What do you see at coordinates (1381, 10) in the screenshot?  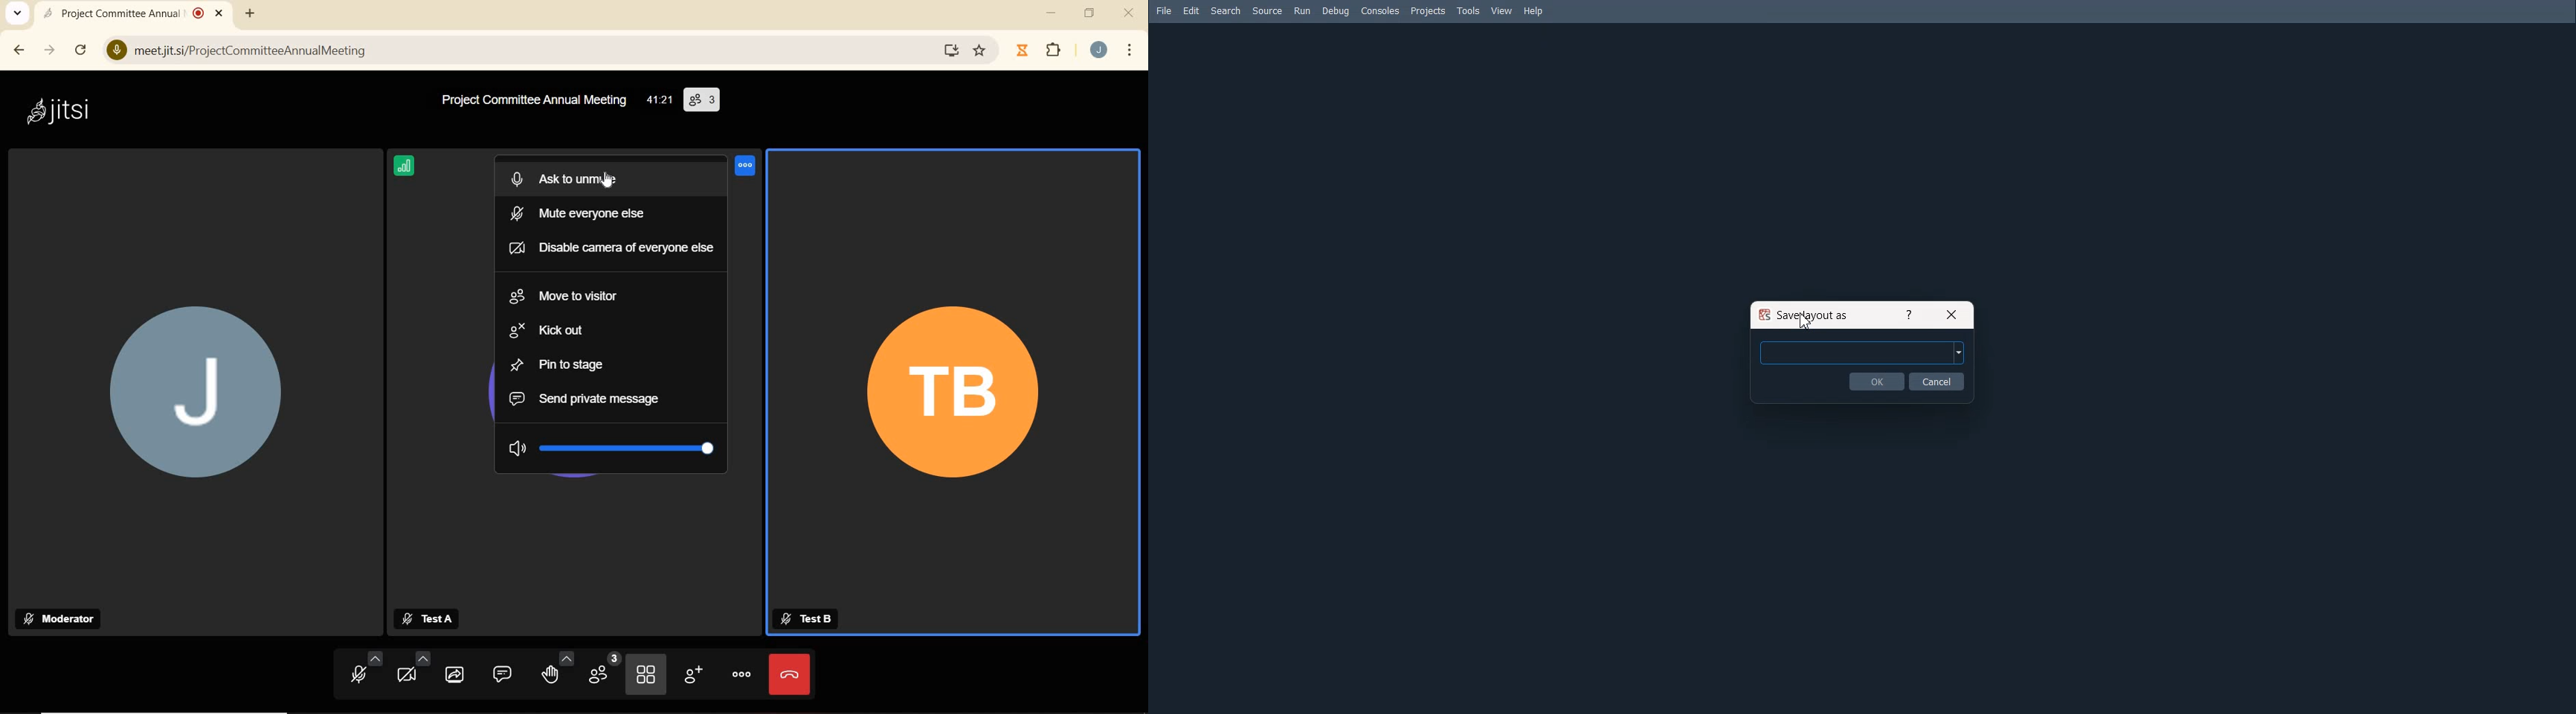 I see `Consoles` at bounding box center [1381, 10].